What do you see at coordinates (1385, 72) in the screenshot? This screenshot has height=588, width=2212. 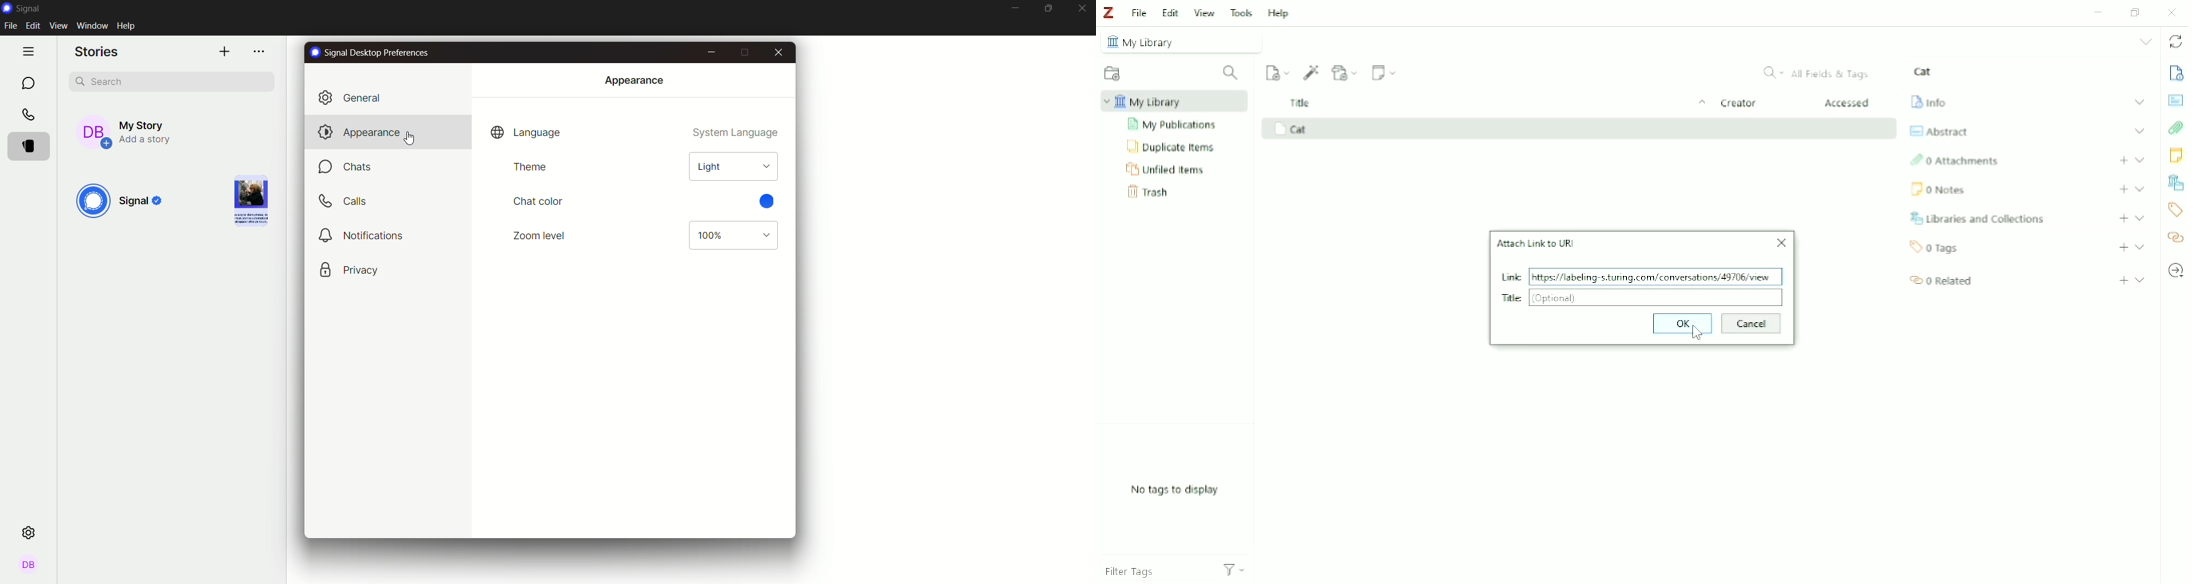 I see `New Note` at bounding box center [1385, 72].